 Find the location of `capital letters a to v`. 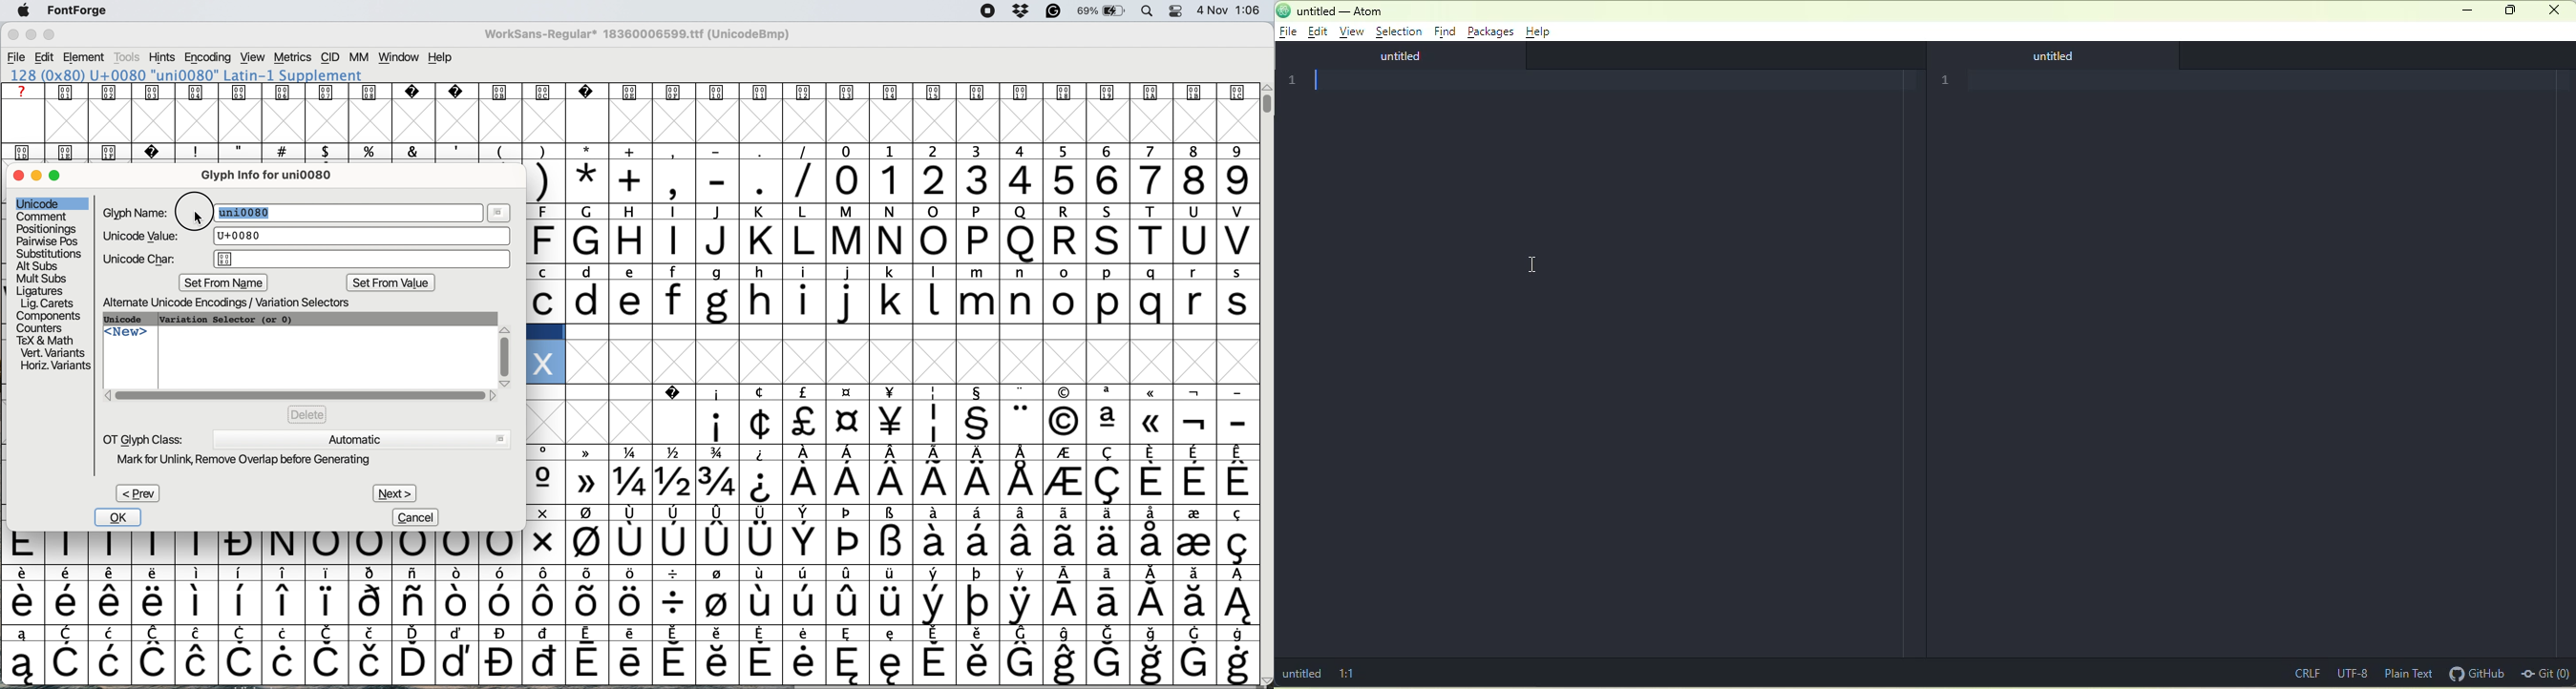

capital letters a to v is located at coordinates (884, 244).